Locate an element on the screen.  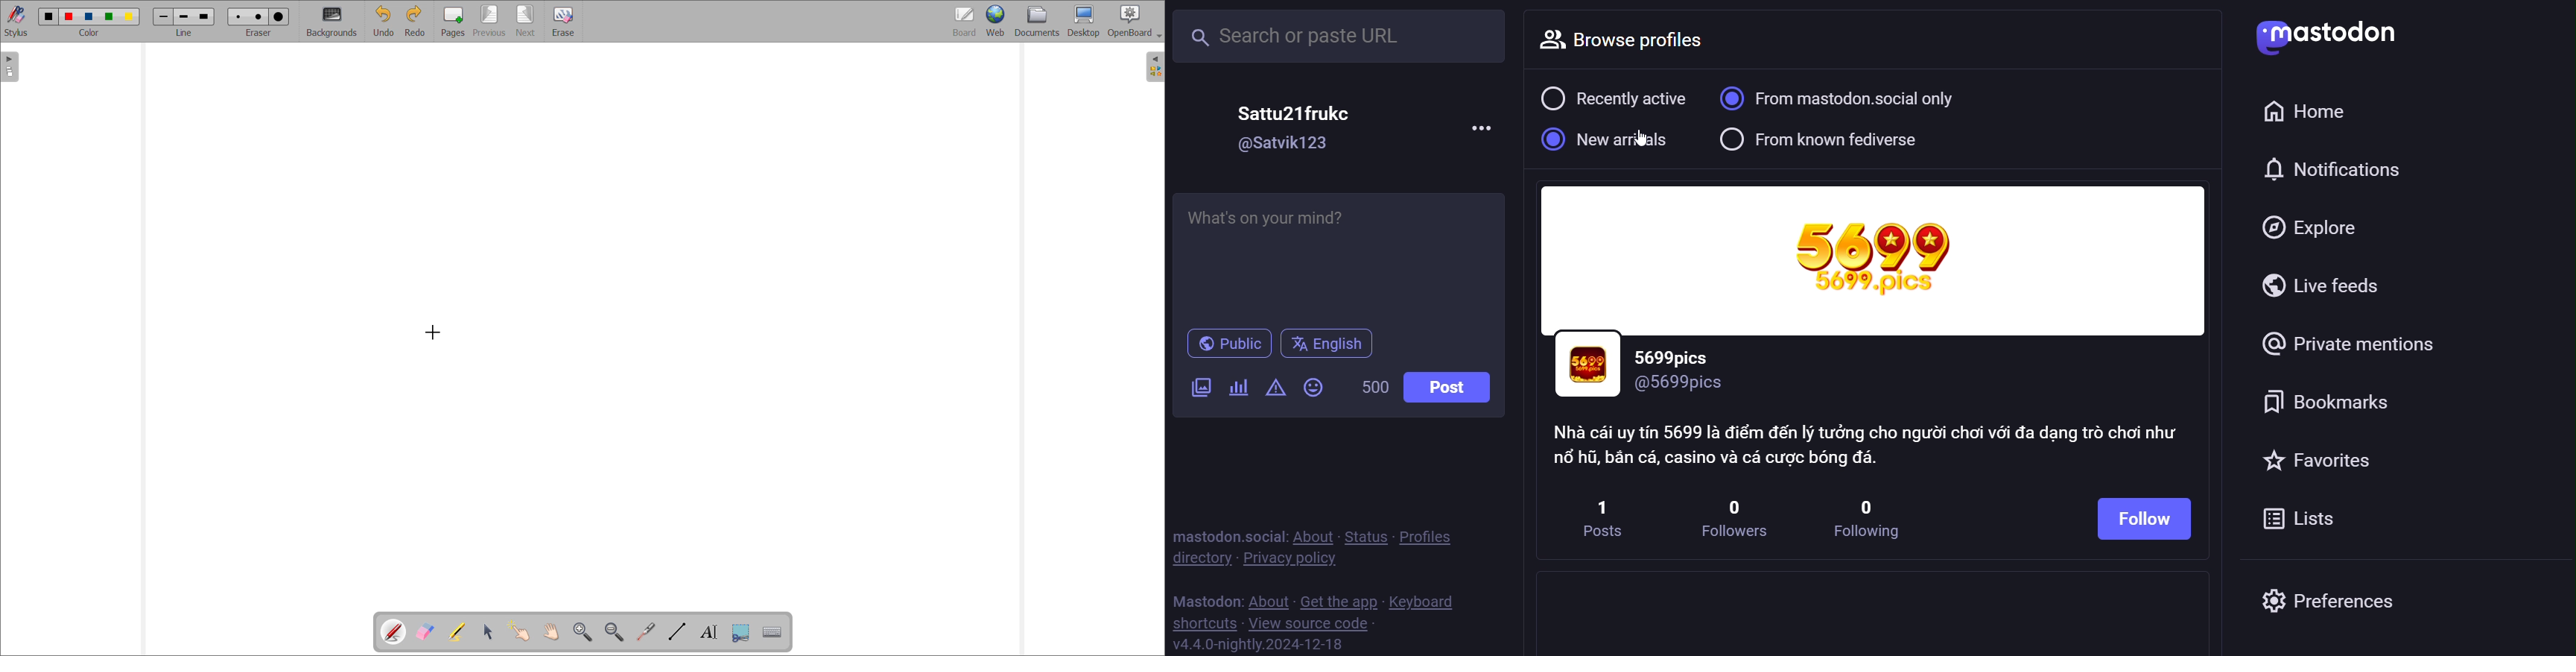
post is located at coordinates (1454, 385).